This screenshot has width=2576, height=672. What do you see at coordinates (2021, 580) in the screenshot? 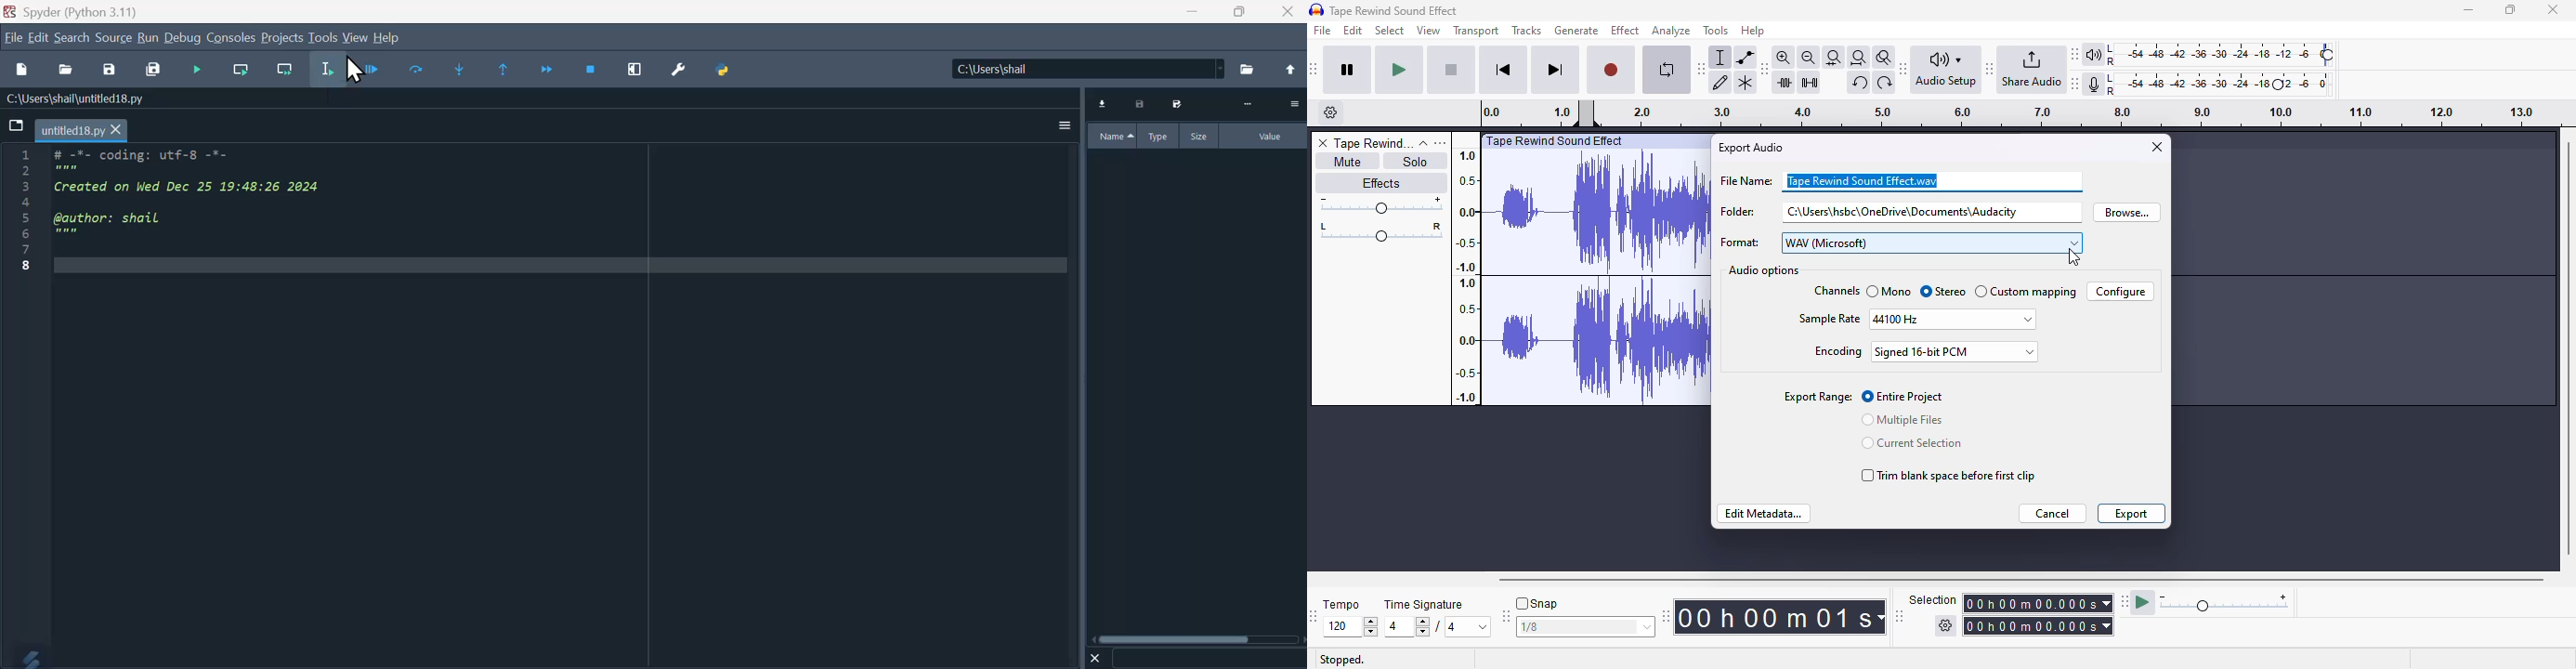
I see `horizontal scrollbar` at bounding box center [2021, 580].